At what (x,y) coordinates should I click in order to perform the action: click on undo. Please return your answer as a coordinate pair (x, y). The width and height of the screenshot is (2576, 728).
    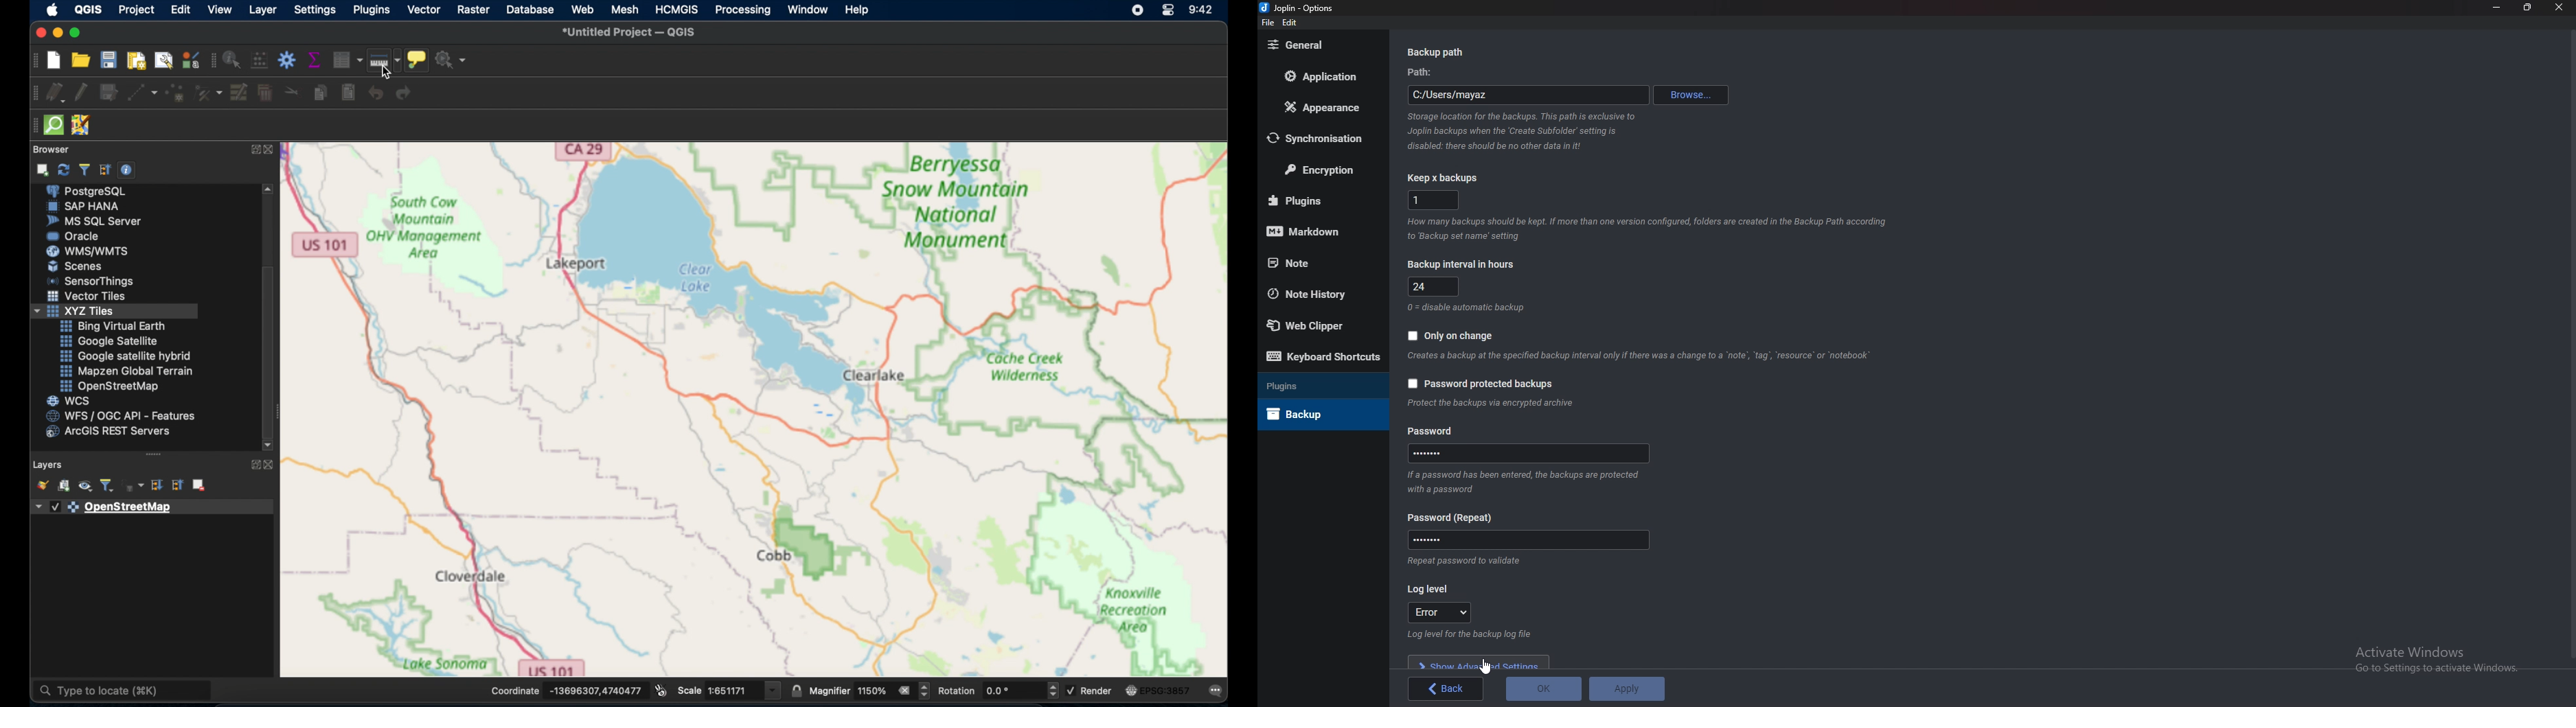
    Looking at the image, I should click on (373, 93).